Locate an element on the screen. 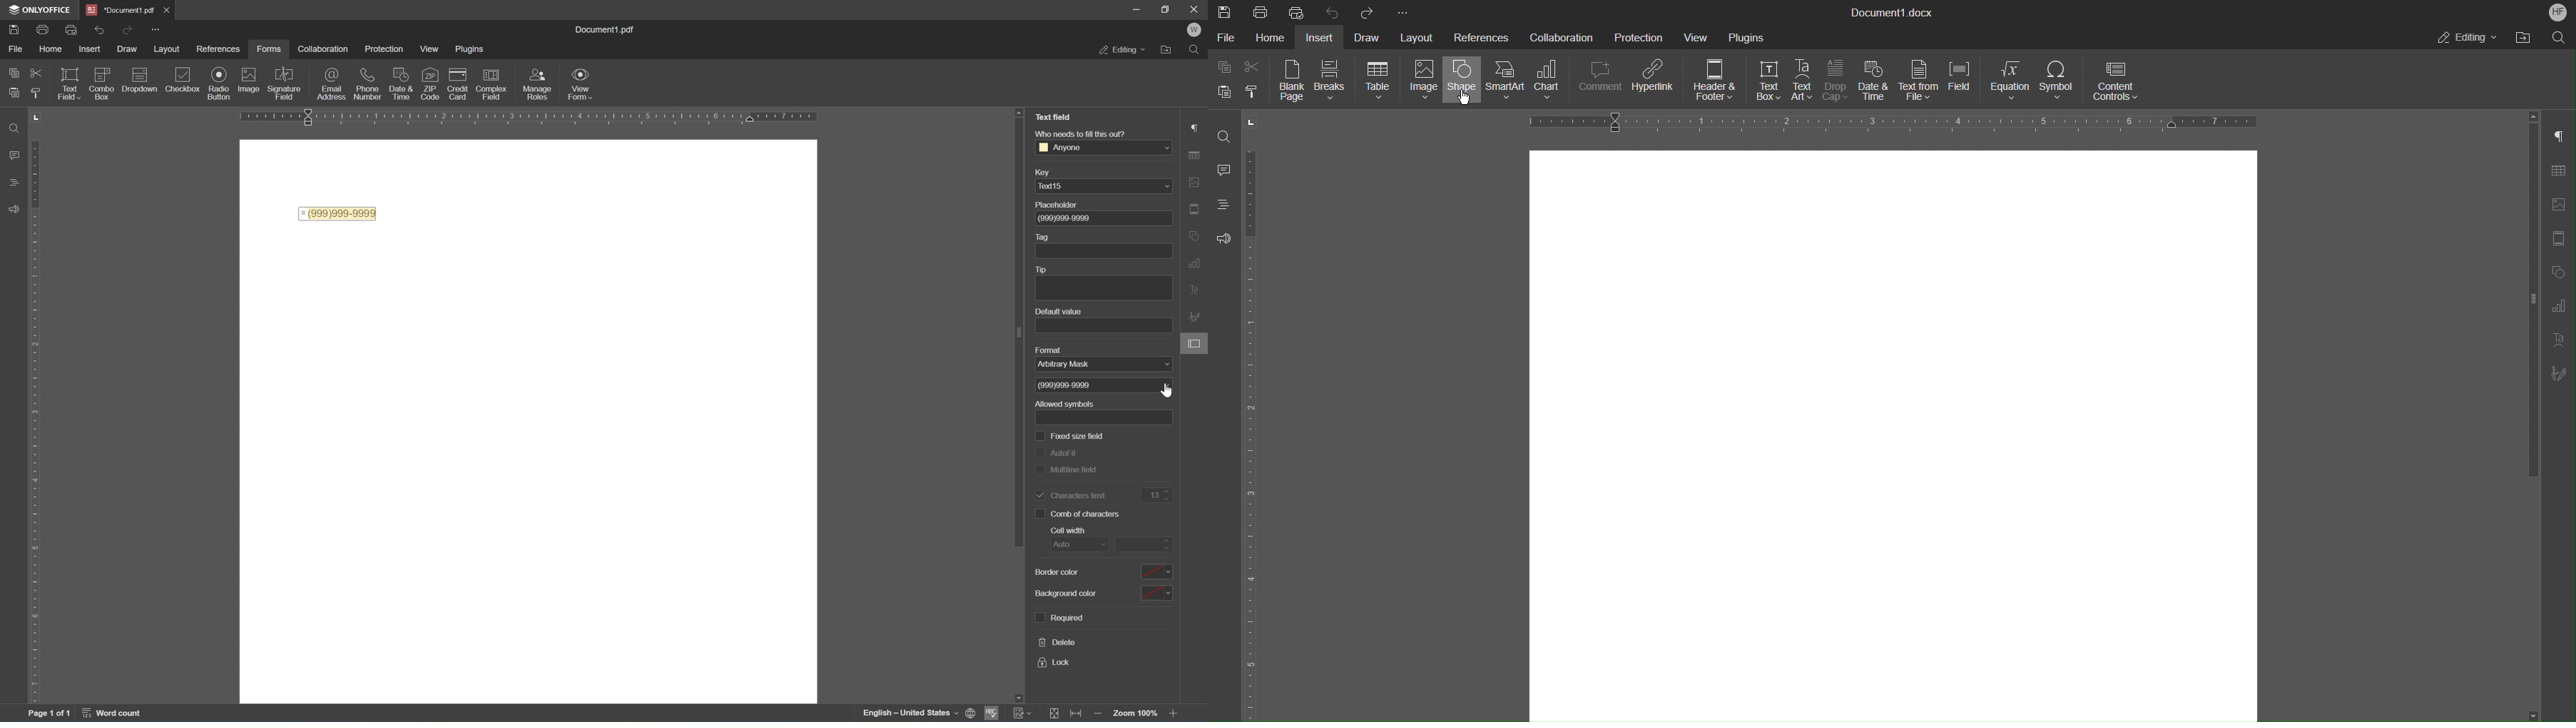 This screenshot has width=2576, height=728. Comment is located at coordinates (1602, 82).